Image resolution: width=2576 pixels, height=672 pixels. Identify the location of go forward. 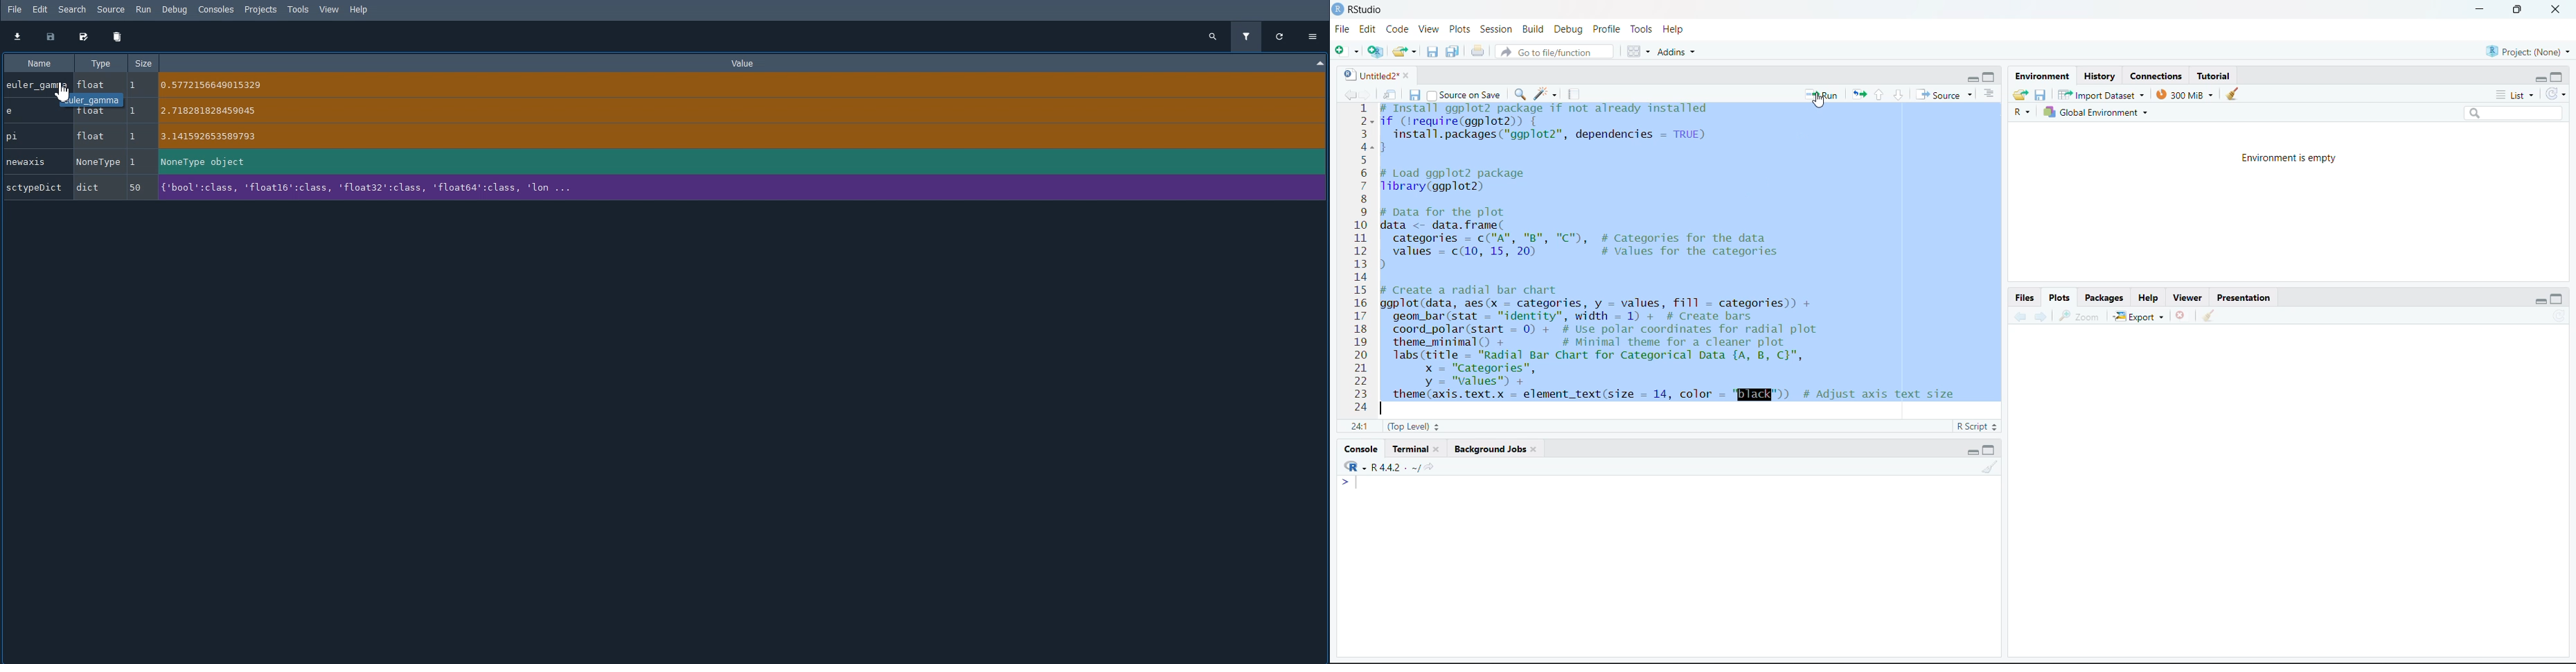
(2042, 318).